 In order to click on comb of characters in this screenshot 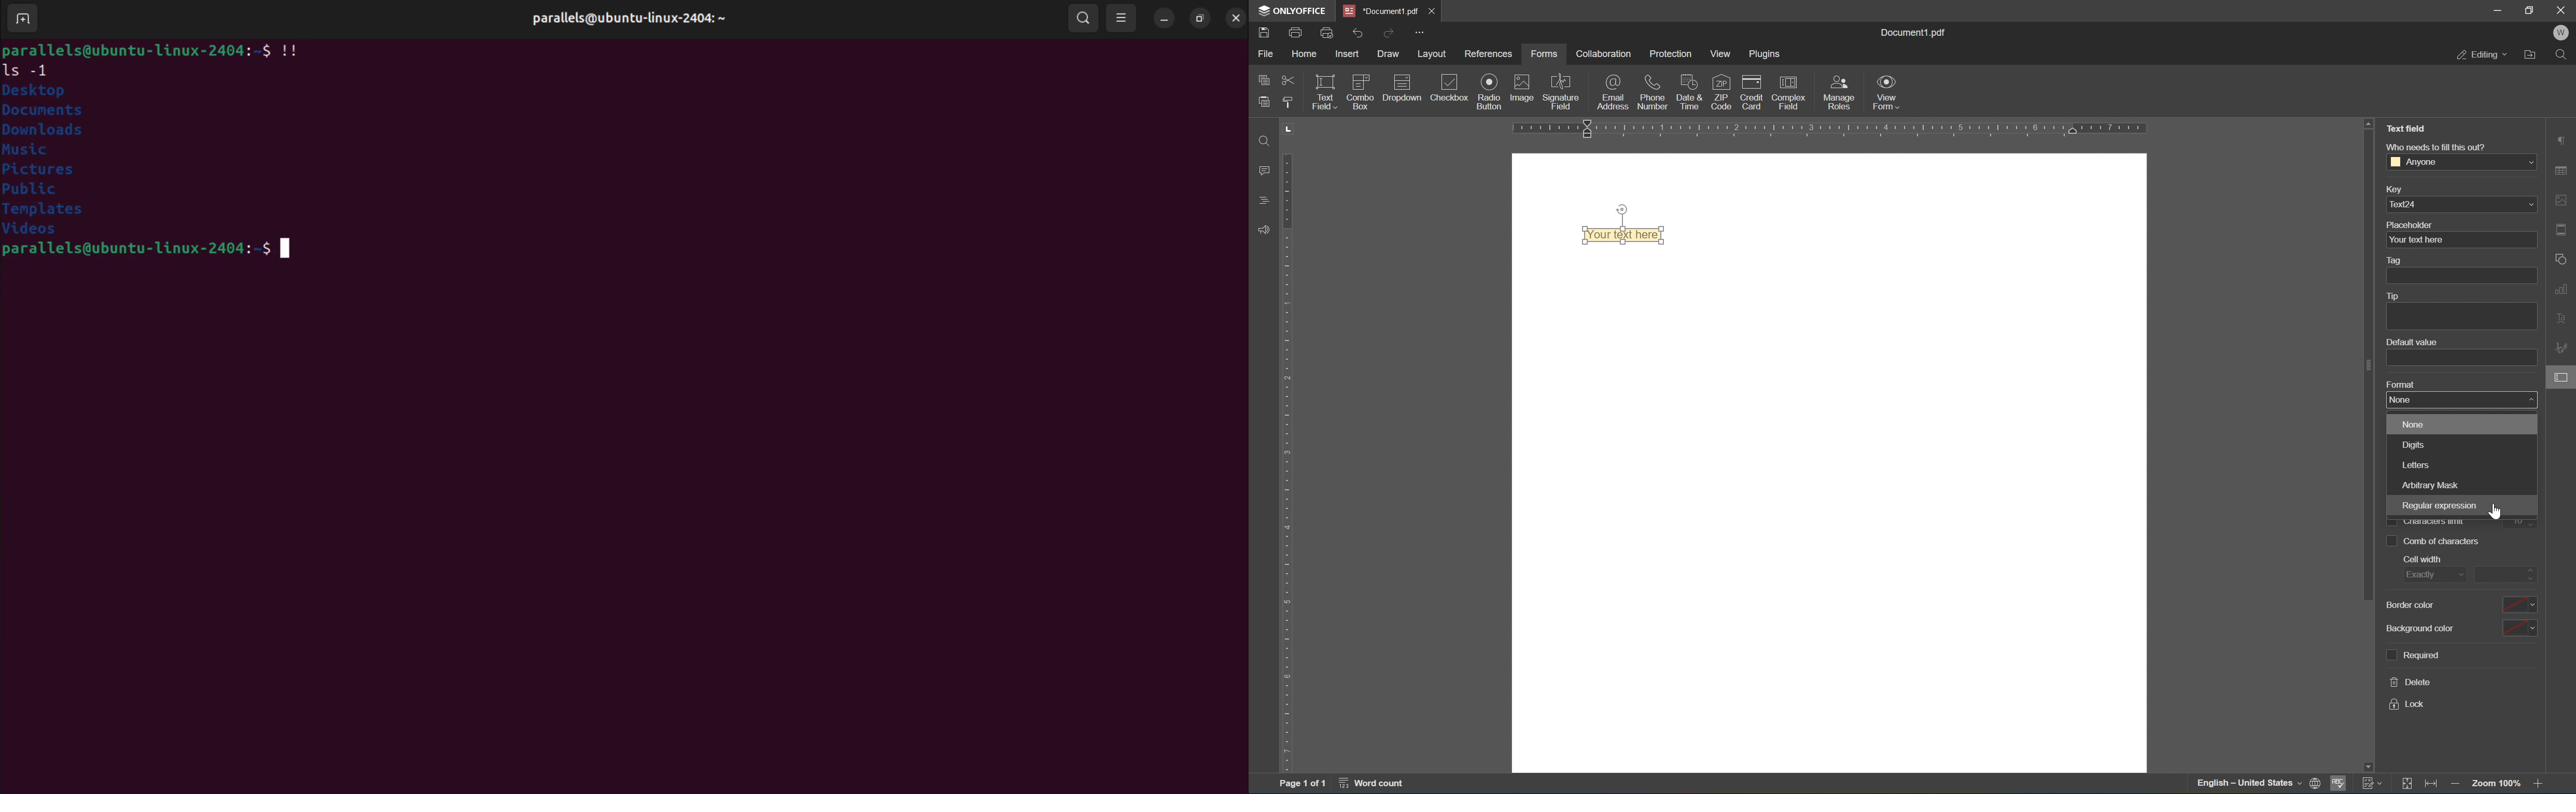, I will do `click(2433, 540)`.